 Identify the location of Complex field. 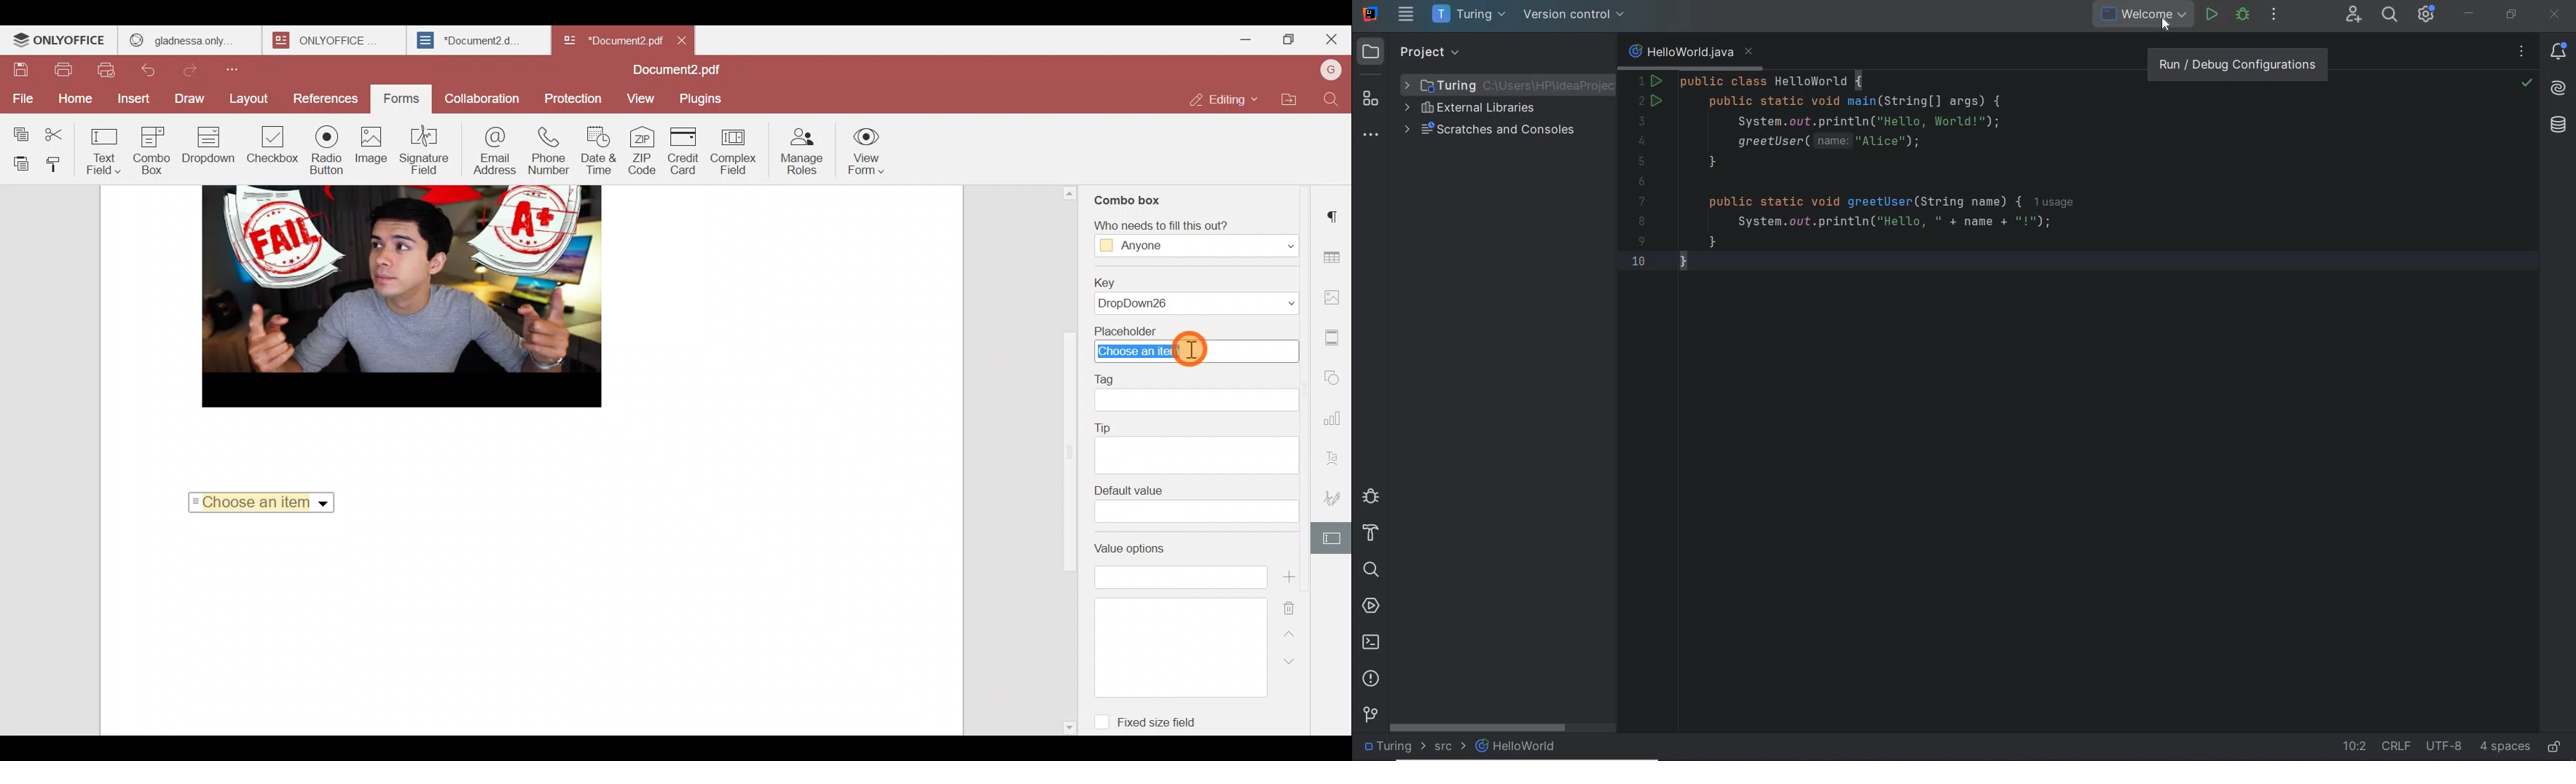
(735, 154).